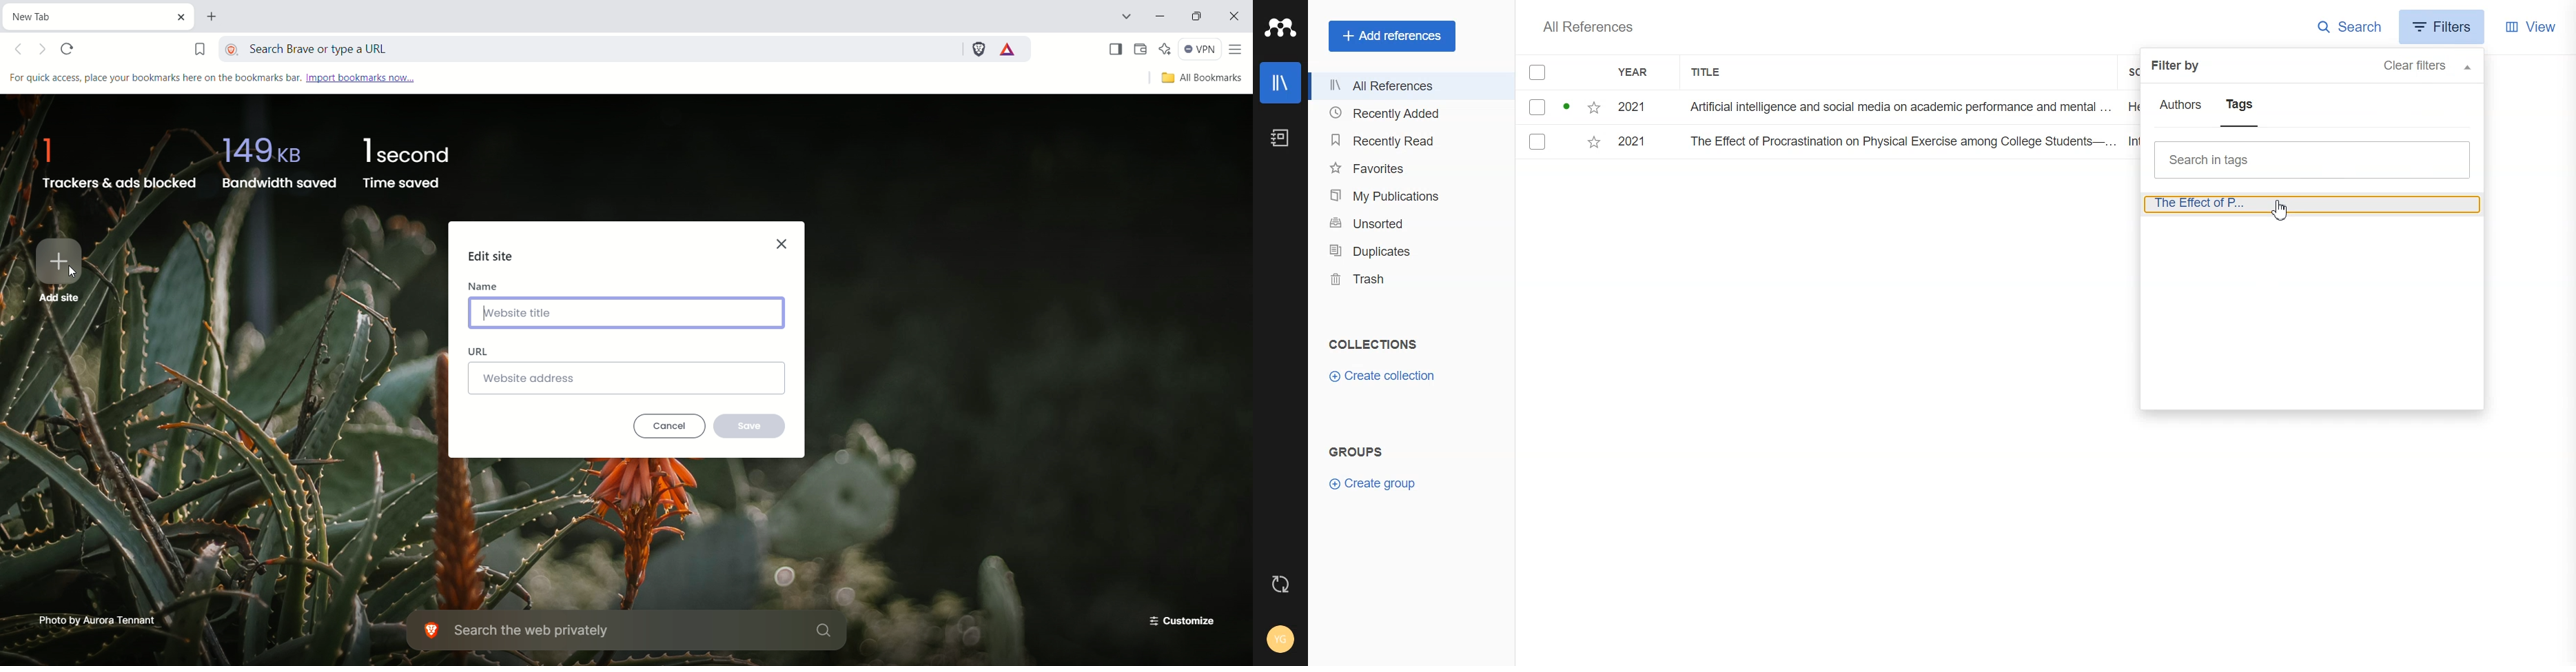 The height and width of the screenshot is (672, 2576). What do you see at coordinates (1713, 73) in the screenshot?
I see `Title` at bounding box center [1713, 73].